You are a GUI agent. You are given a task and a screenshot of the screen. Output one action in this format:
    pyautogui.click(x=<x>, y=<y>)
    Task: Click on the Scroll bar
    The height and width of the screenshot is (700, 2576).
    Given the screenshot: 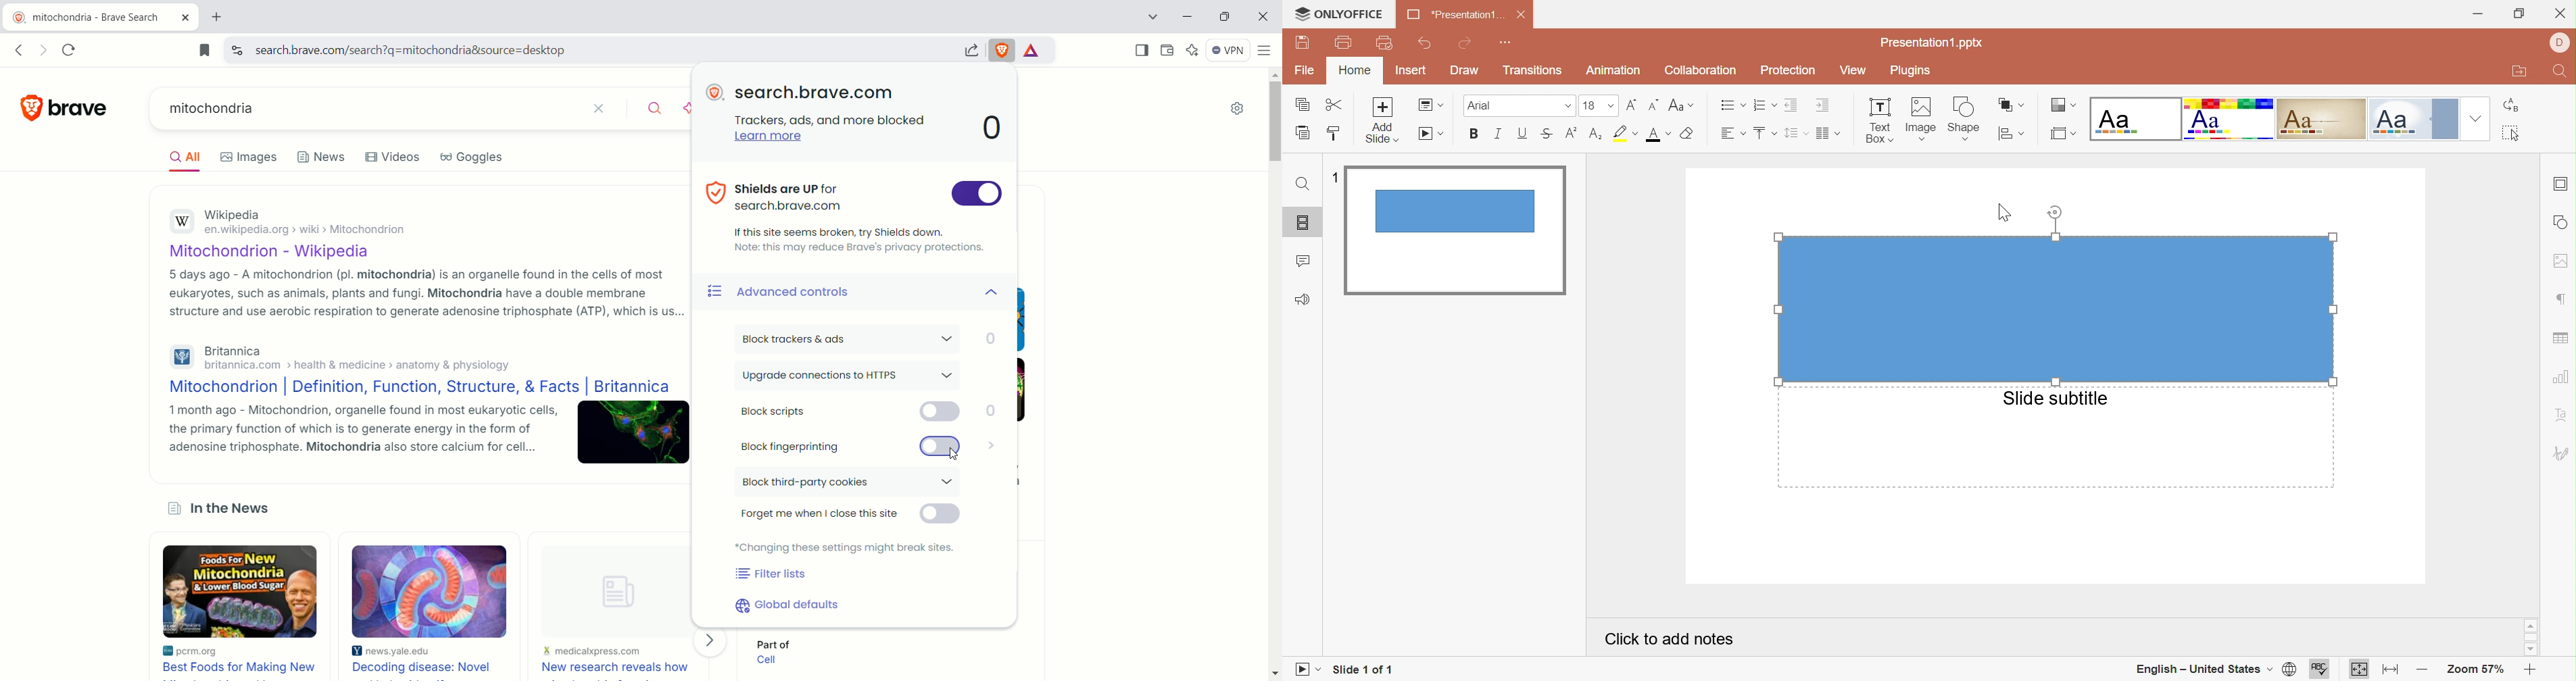 What is the action you would take?
    pyautogui.click(x=2531, y=637)
    